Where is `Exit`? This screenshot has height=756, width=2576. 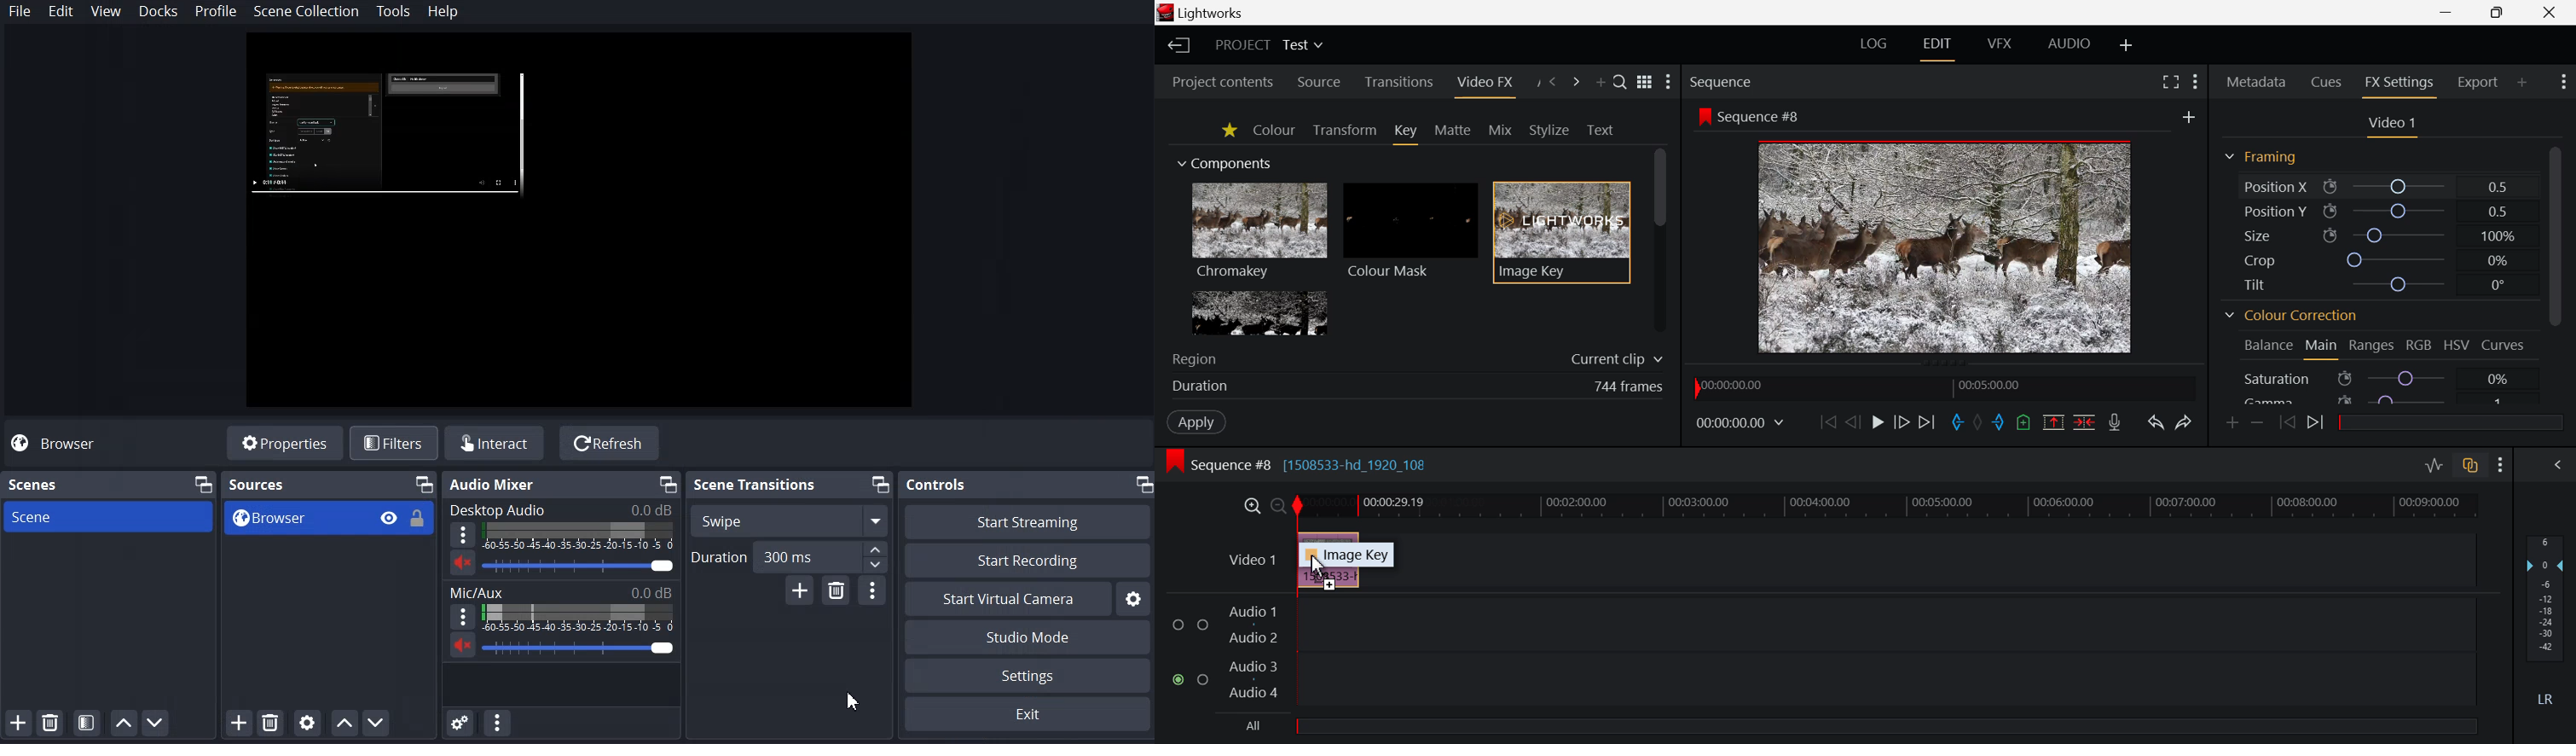
Exit is located at coordinates (1029, 714).